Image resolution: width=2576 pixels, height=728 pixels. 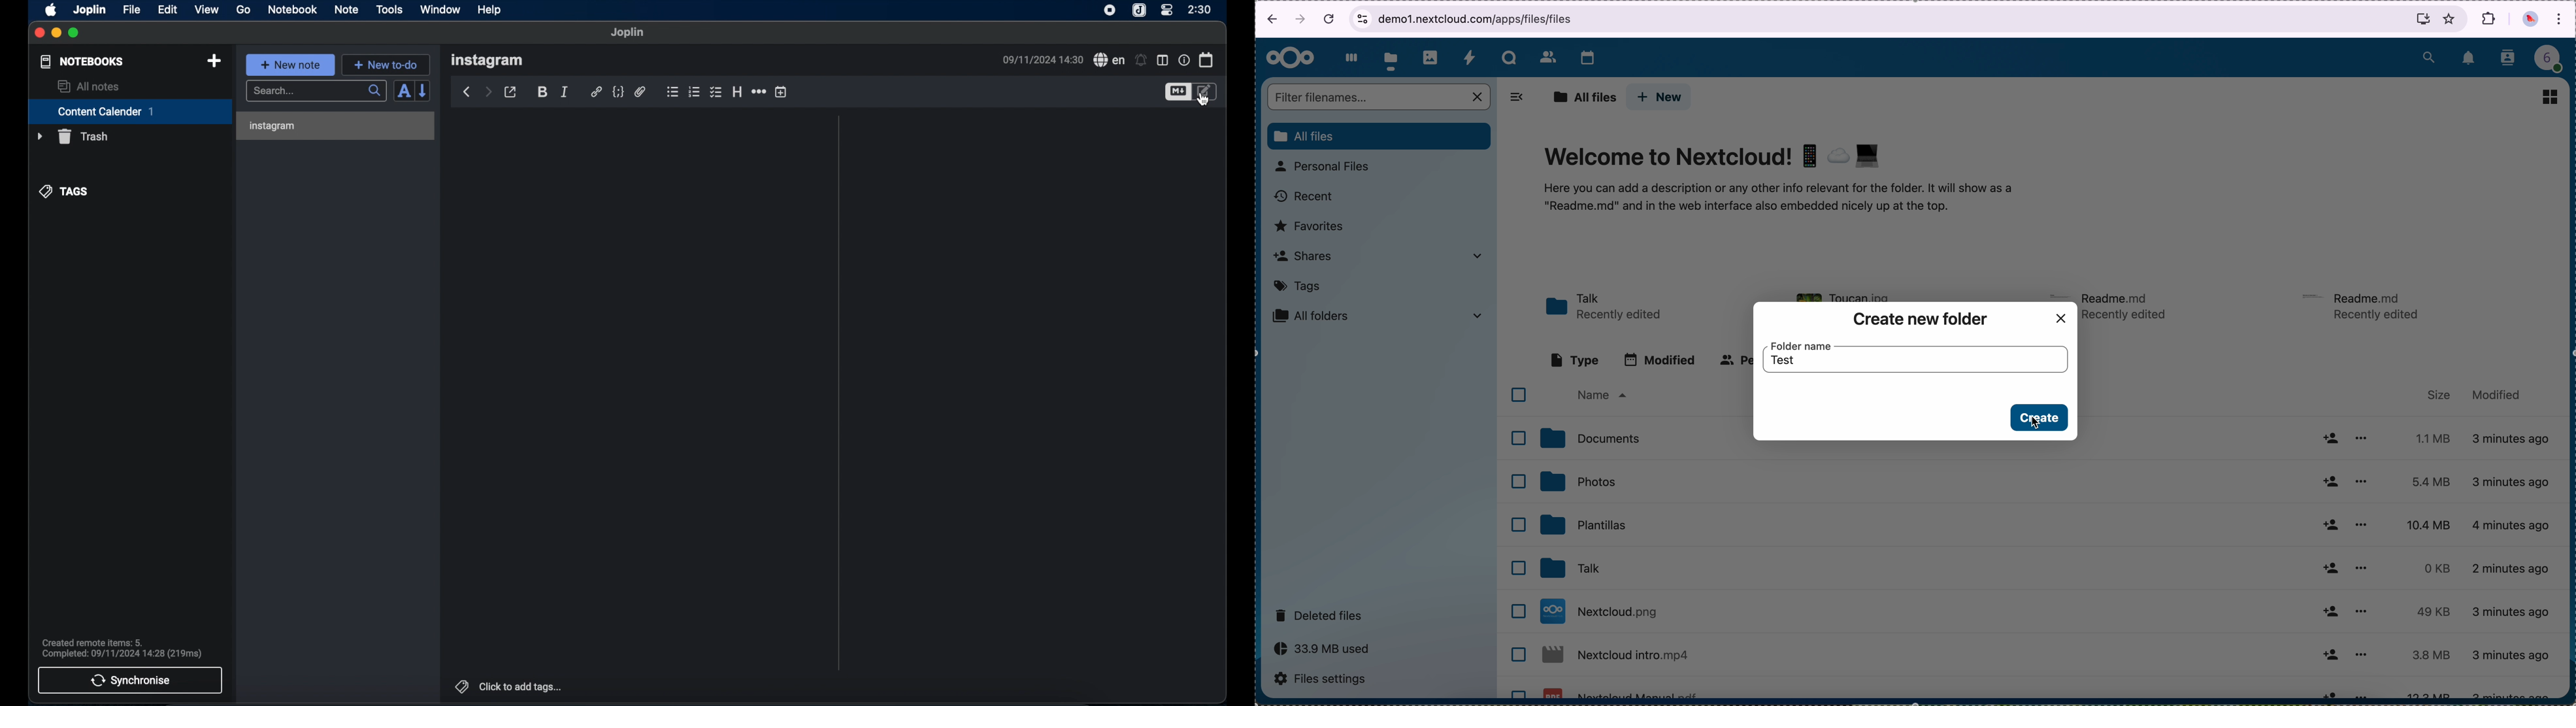 I want to click on control center, so click(x=1166, y=10).